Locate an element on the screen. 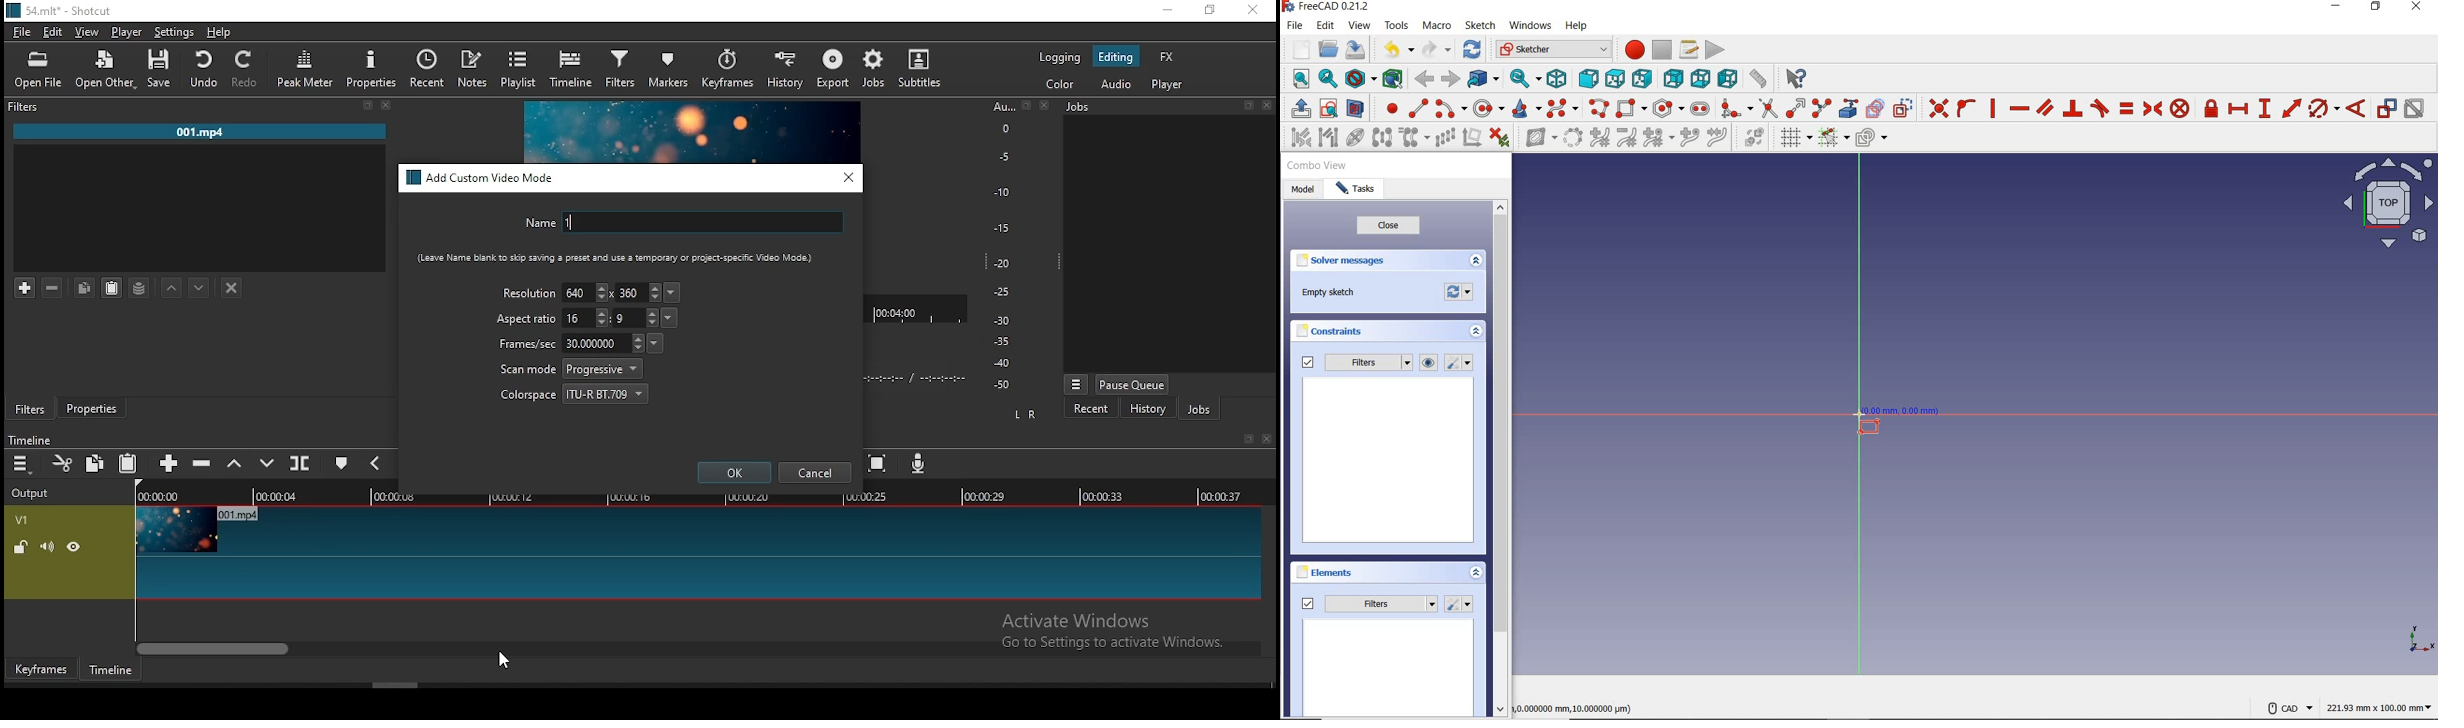 The image size is (2464, 728). restore is located at coordinates (1026, 106).